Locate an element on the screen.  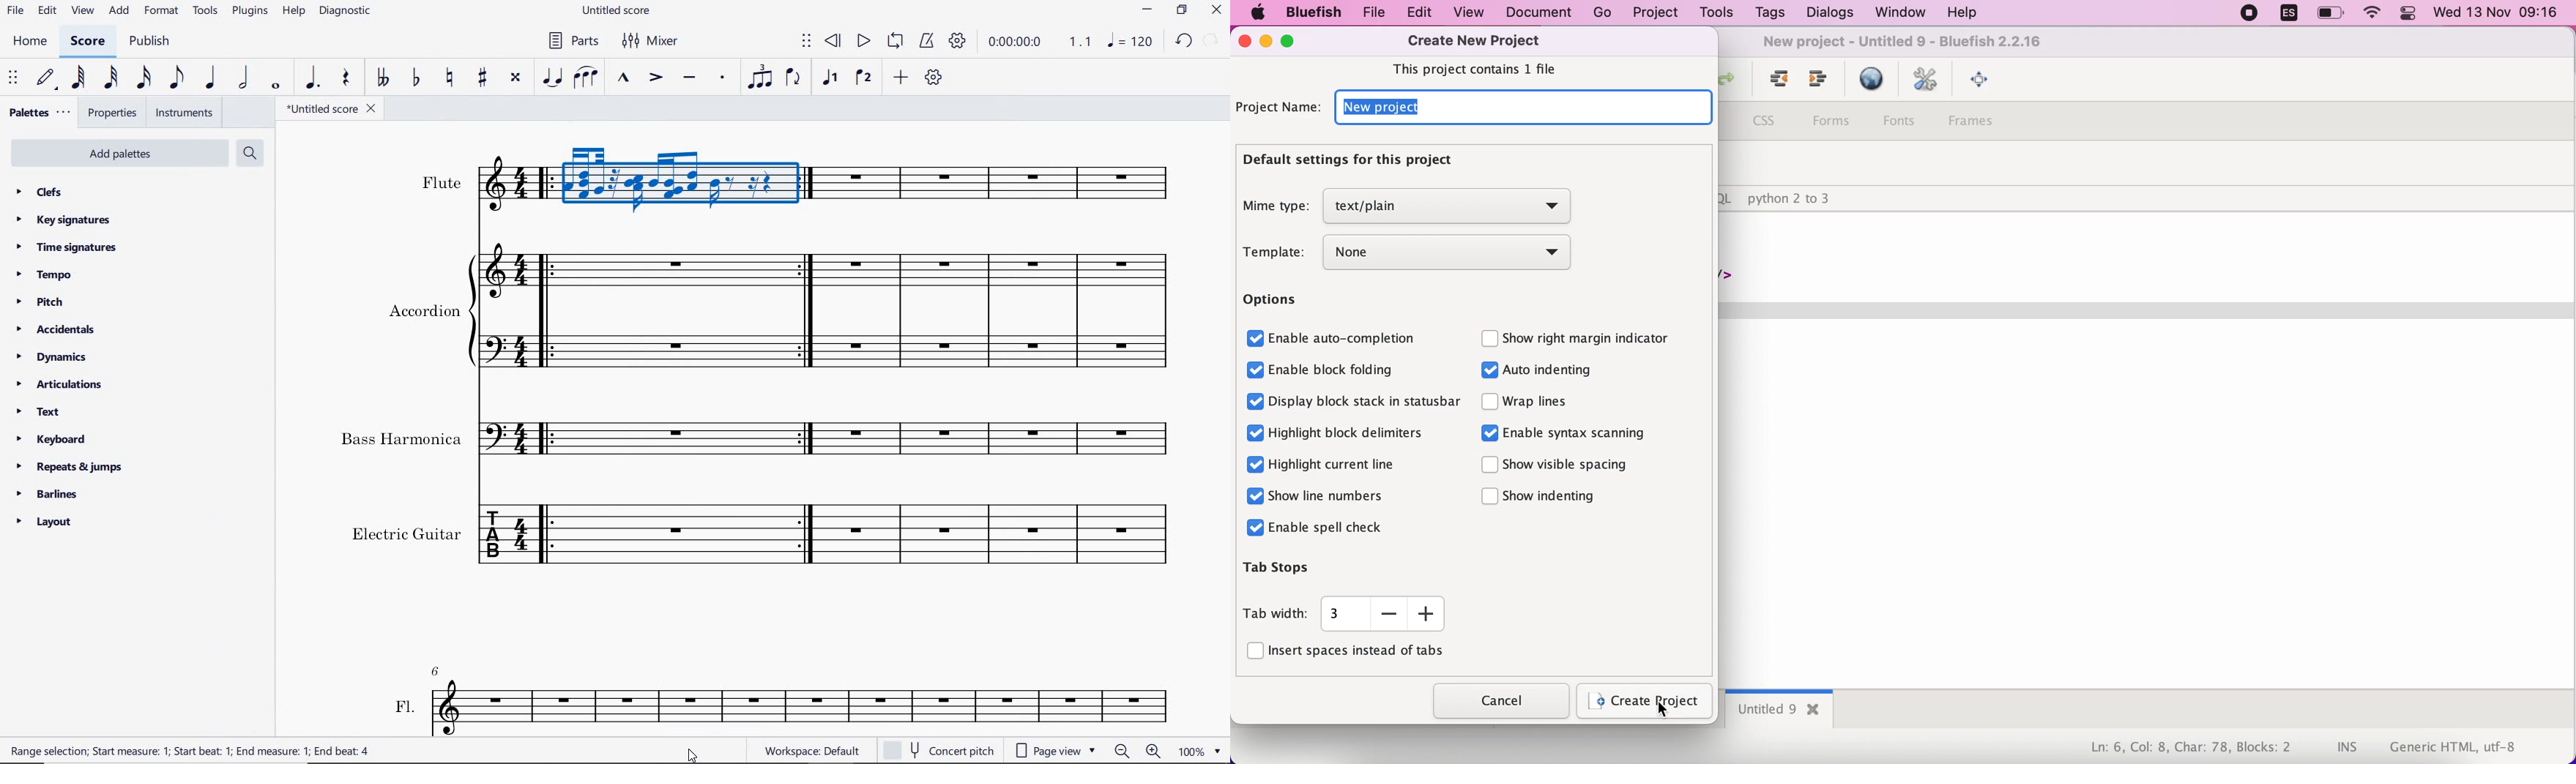
project name input box is located at coordinates (1520, 110).